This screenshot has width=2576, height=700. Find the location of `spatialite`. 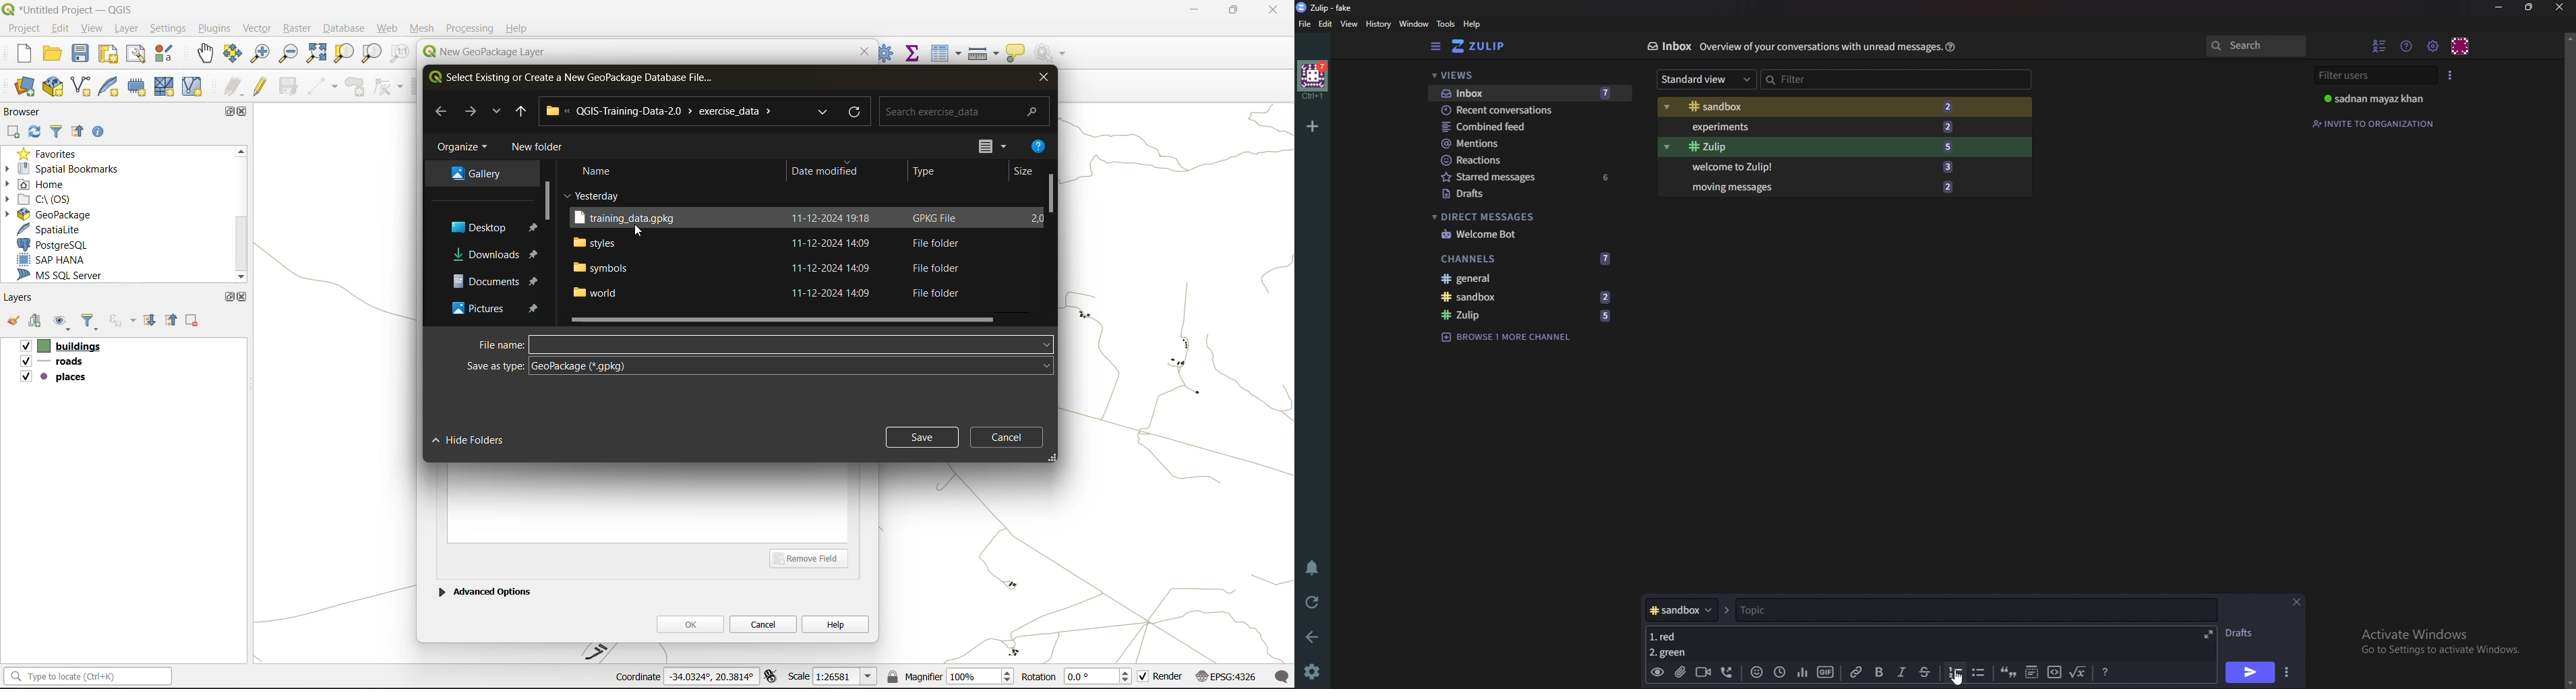

spatialite is located at coordinates (57, 229).